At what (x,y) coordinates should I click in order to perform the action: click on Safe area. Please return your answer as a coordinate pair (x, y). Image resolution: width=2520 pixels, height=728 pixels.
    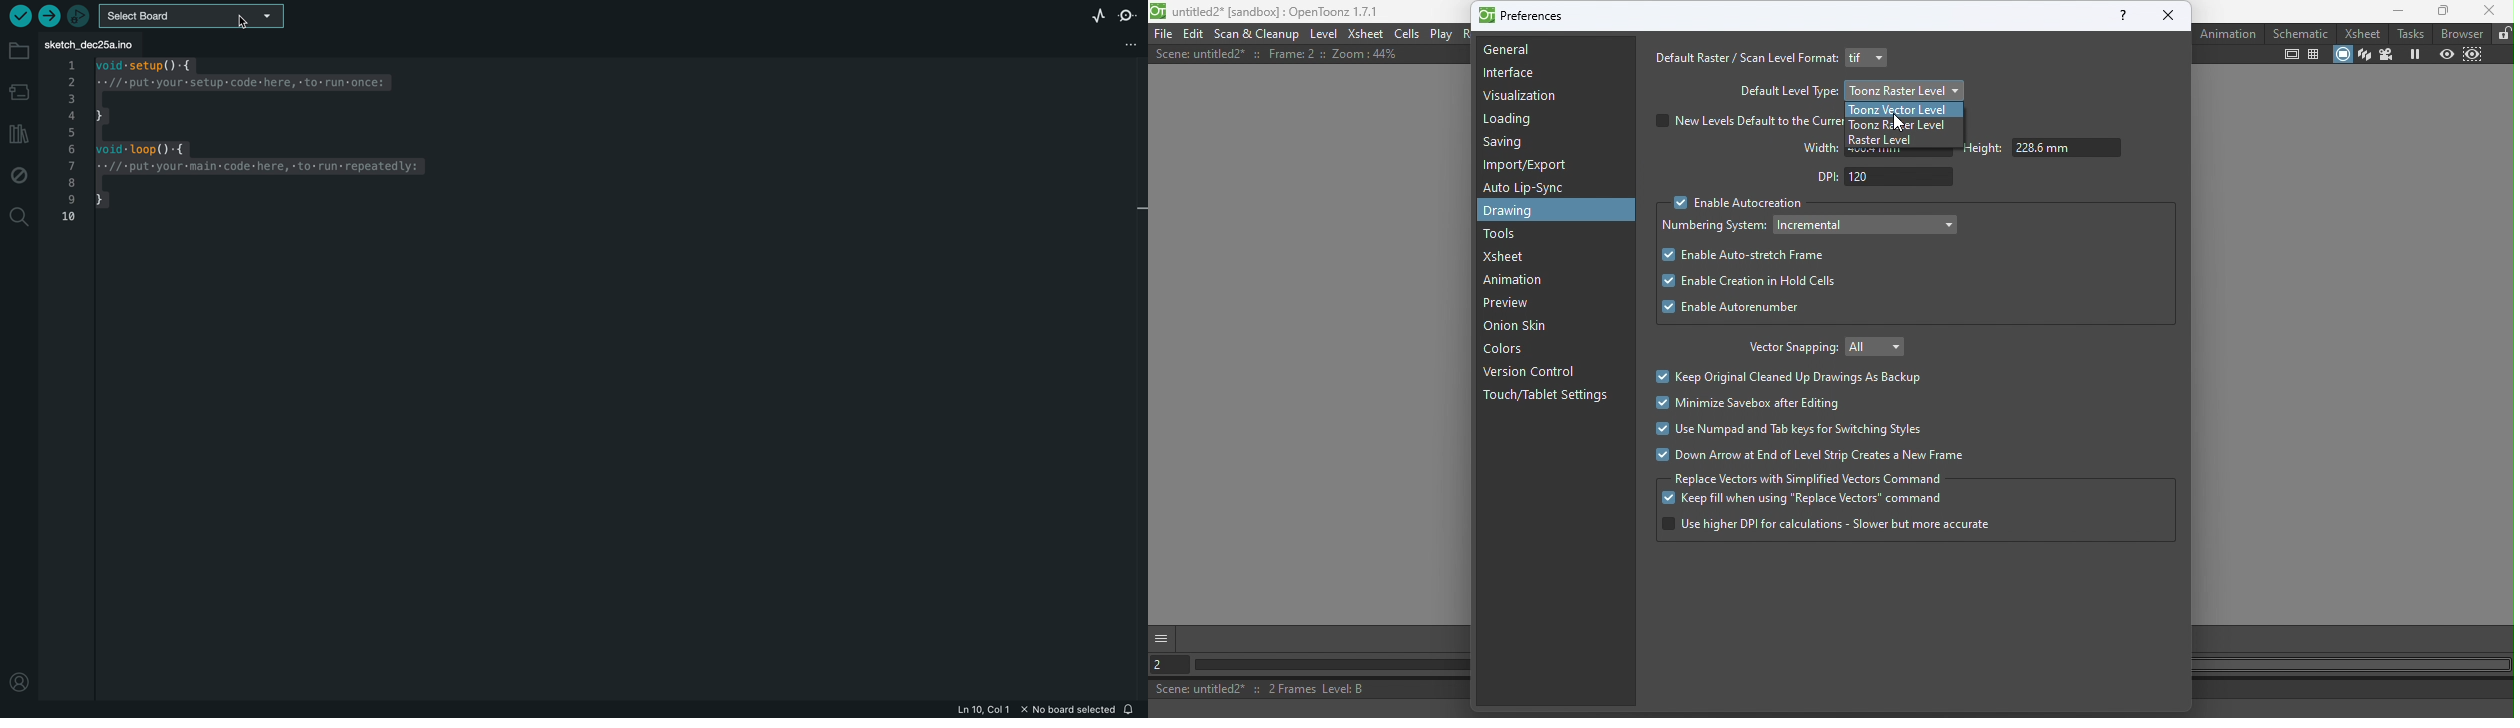
    Looking at the image, I should click on (2292, 55).